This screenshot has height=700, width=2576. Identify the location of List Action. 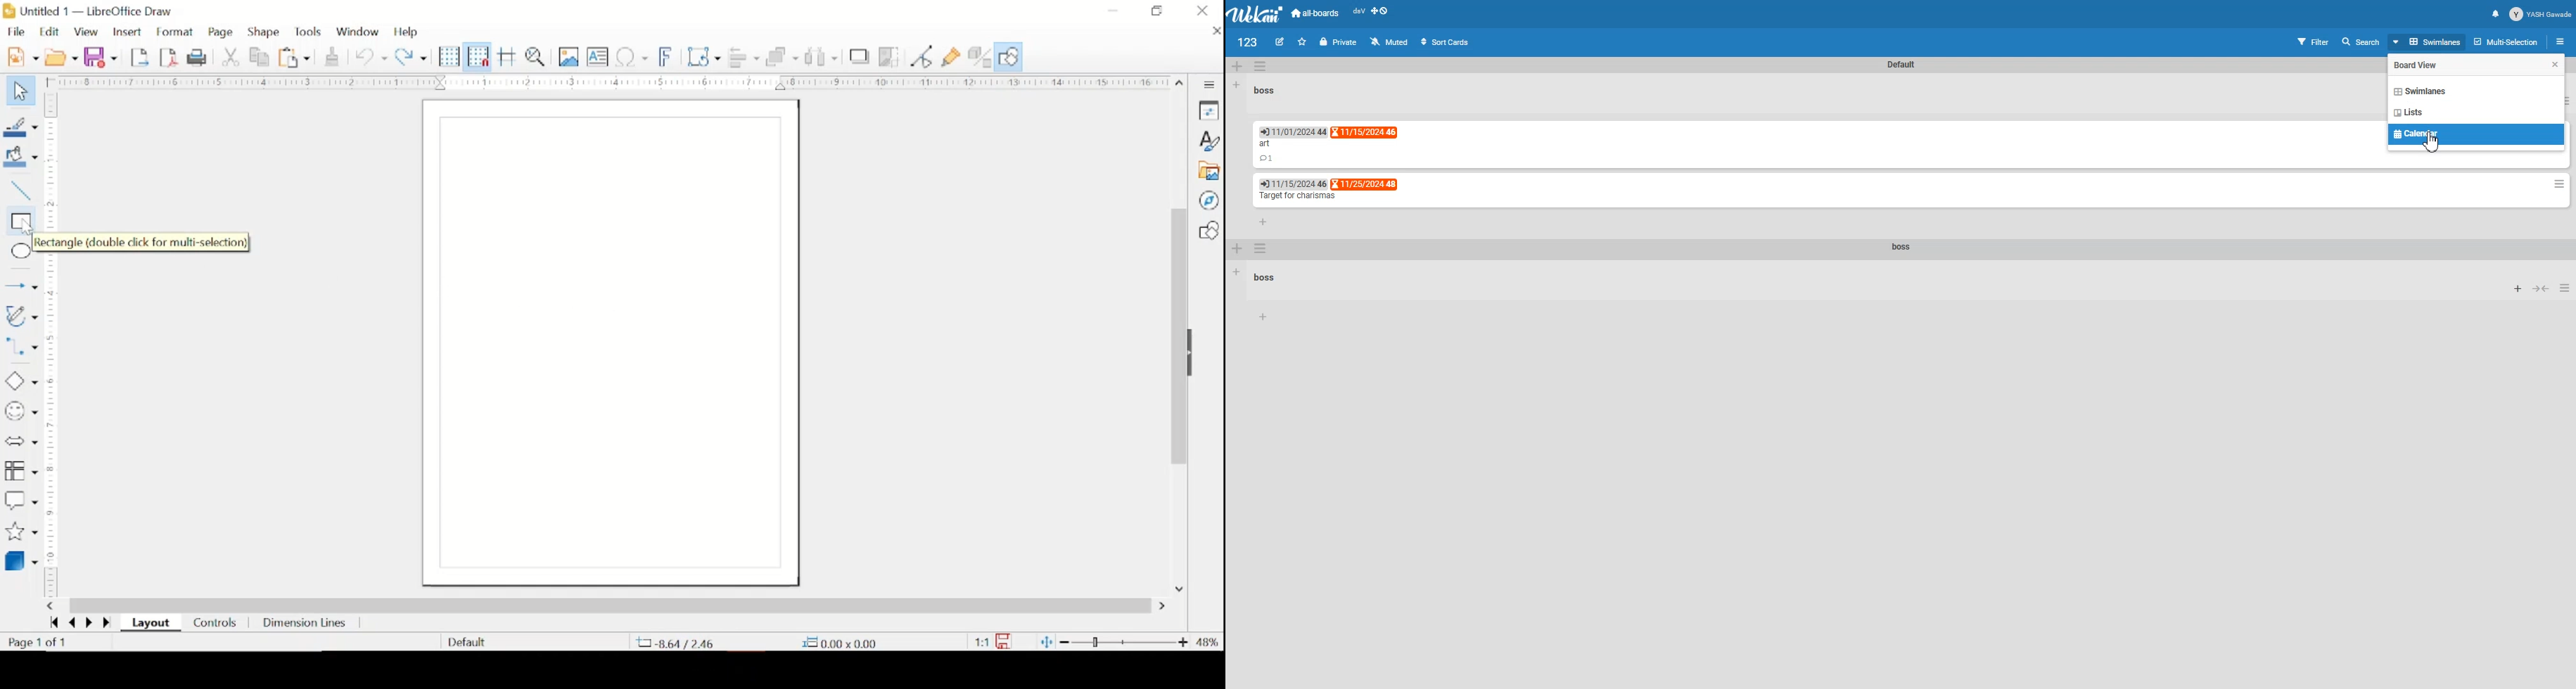
(2566, 287).